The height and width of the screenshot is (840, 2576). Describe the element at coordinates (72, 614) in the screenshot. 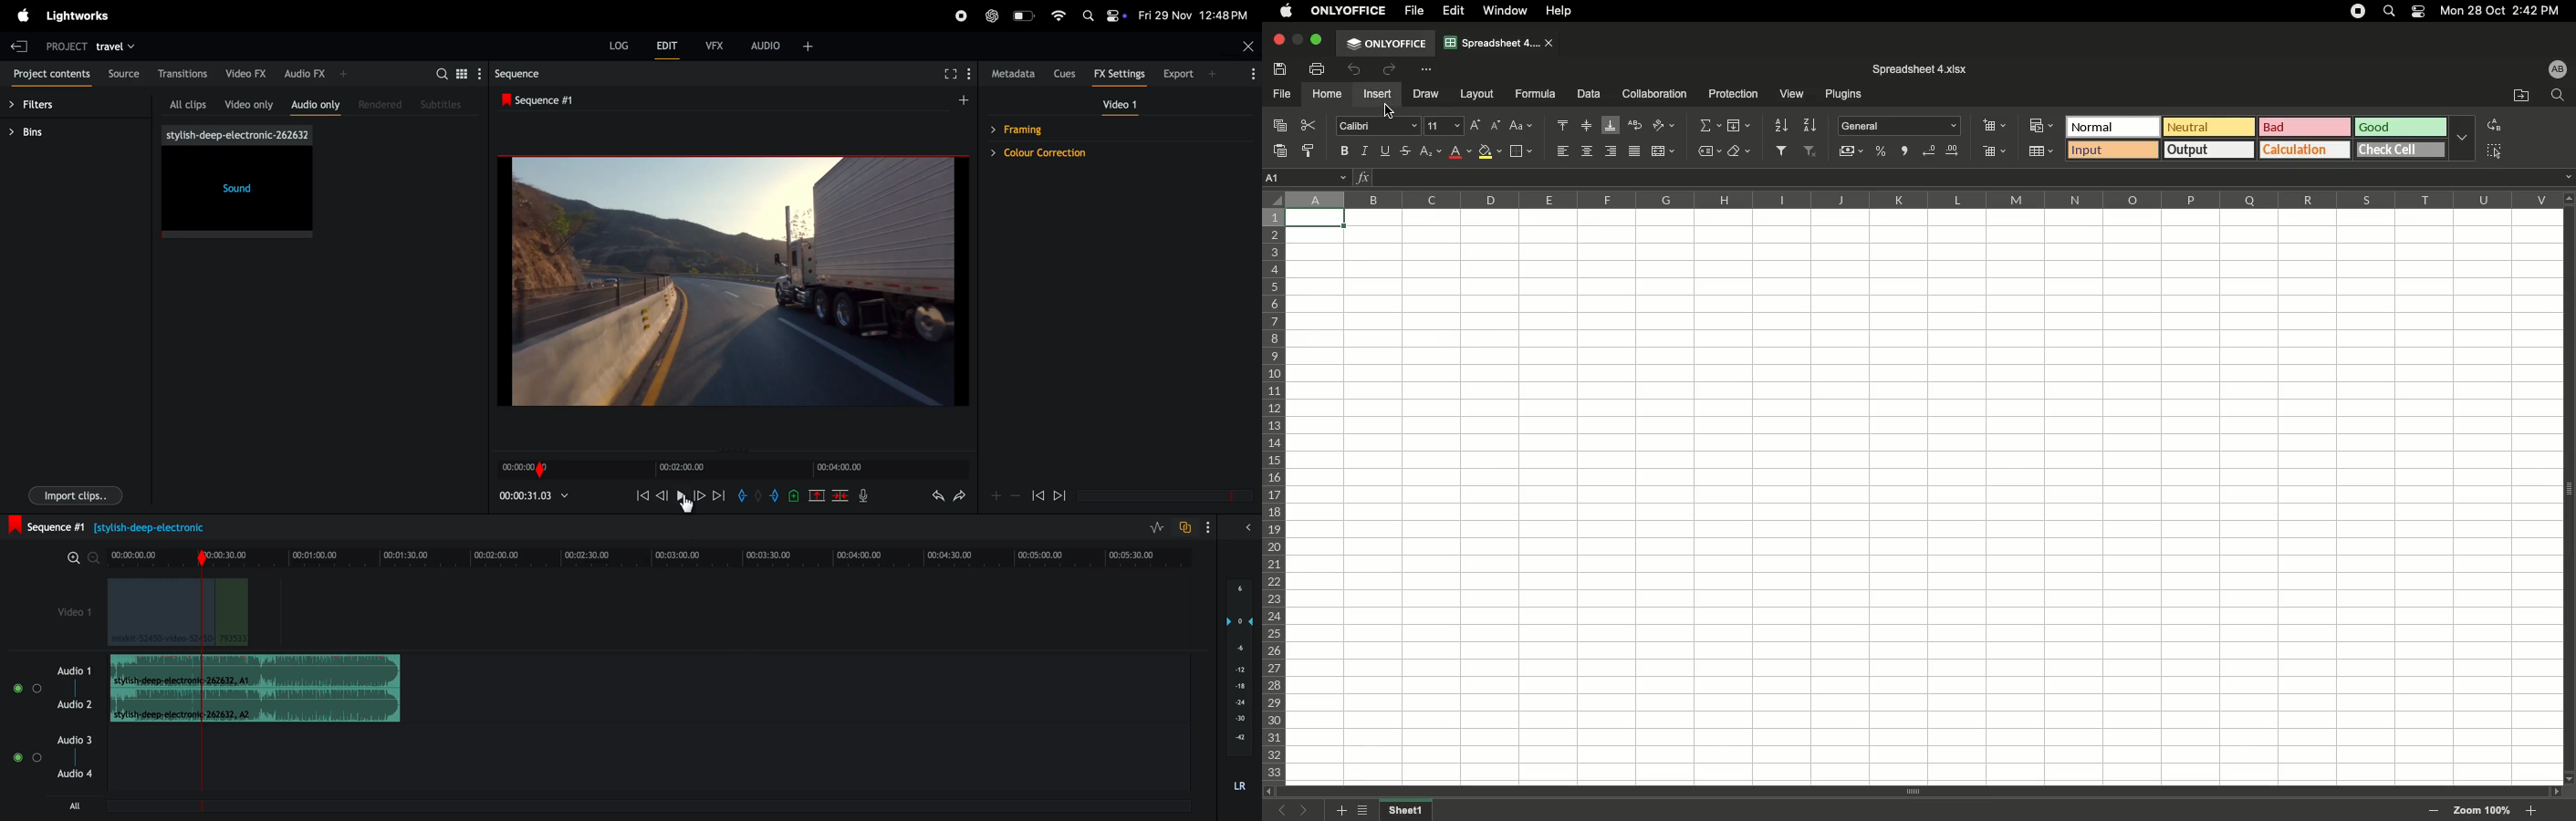

I see `video 1` at that location.